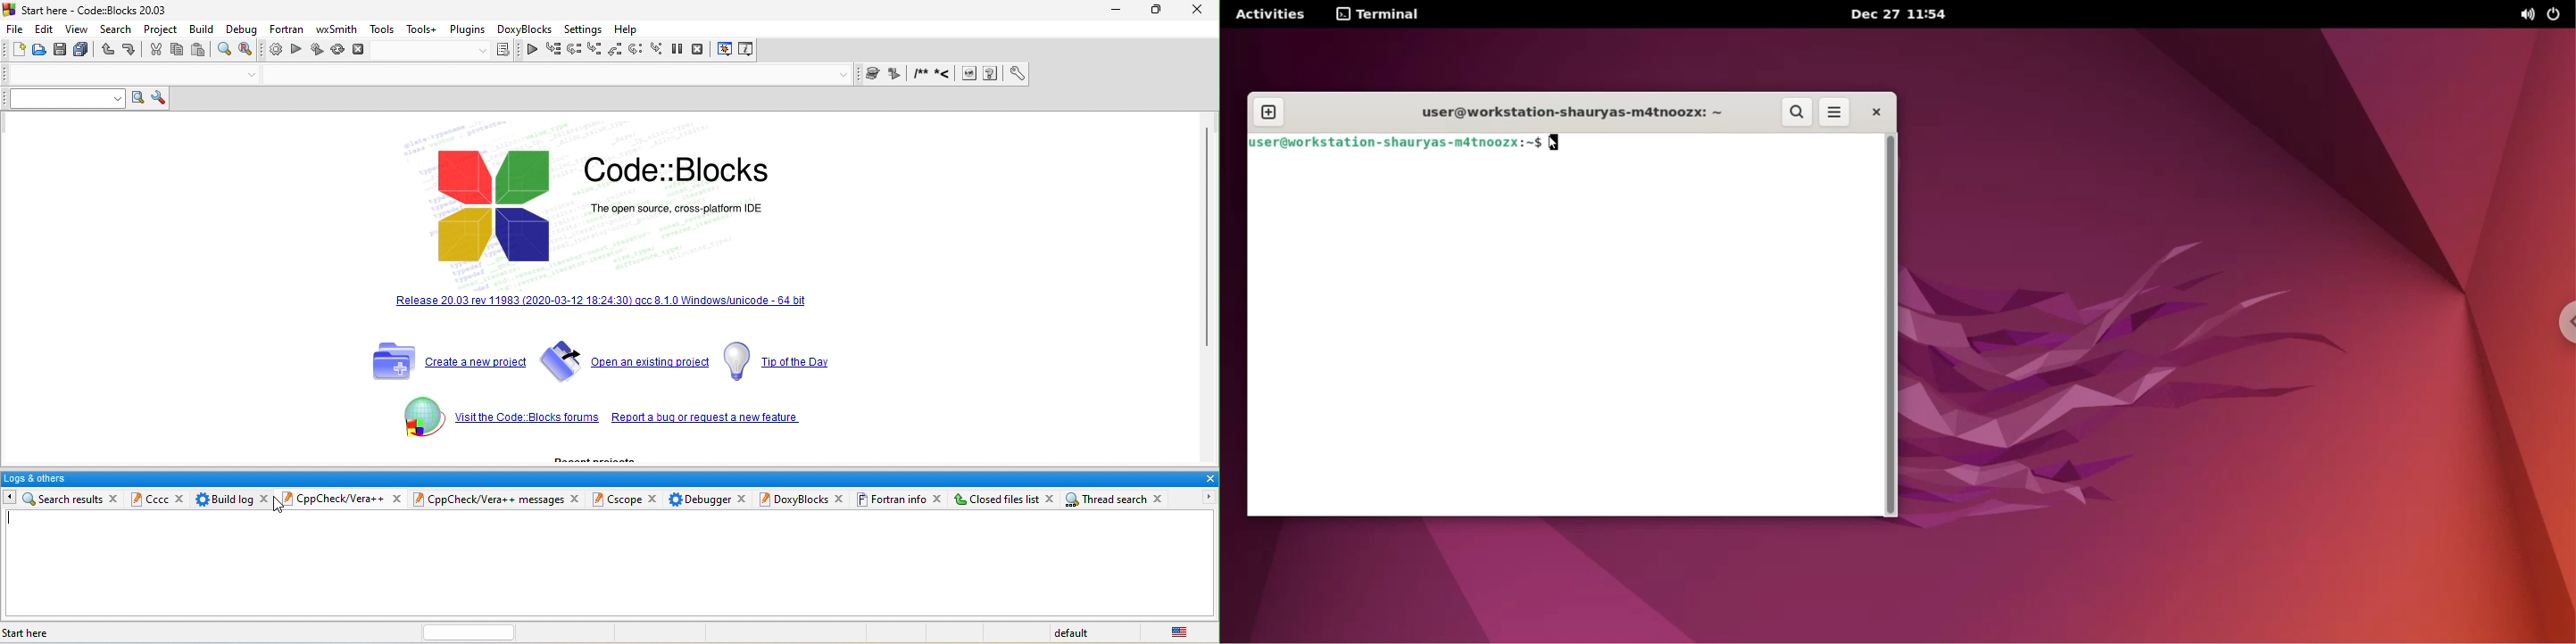  Describe the element at coordinates (442, 358) in the screenshot. I see `create a new window` at that location.